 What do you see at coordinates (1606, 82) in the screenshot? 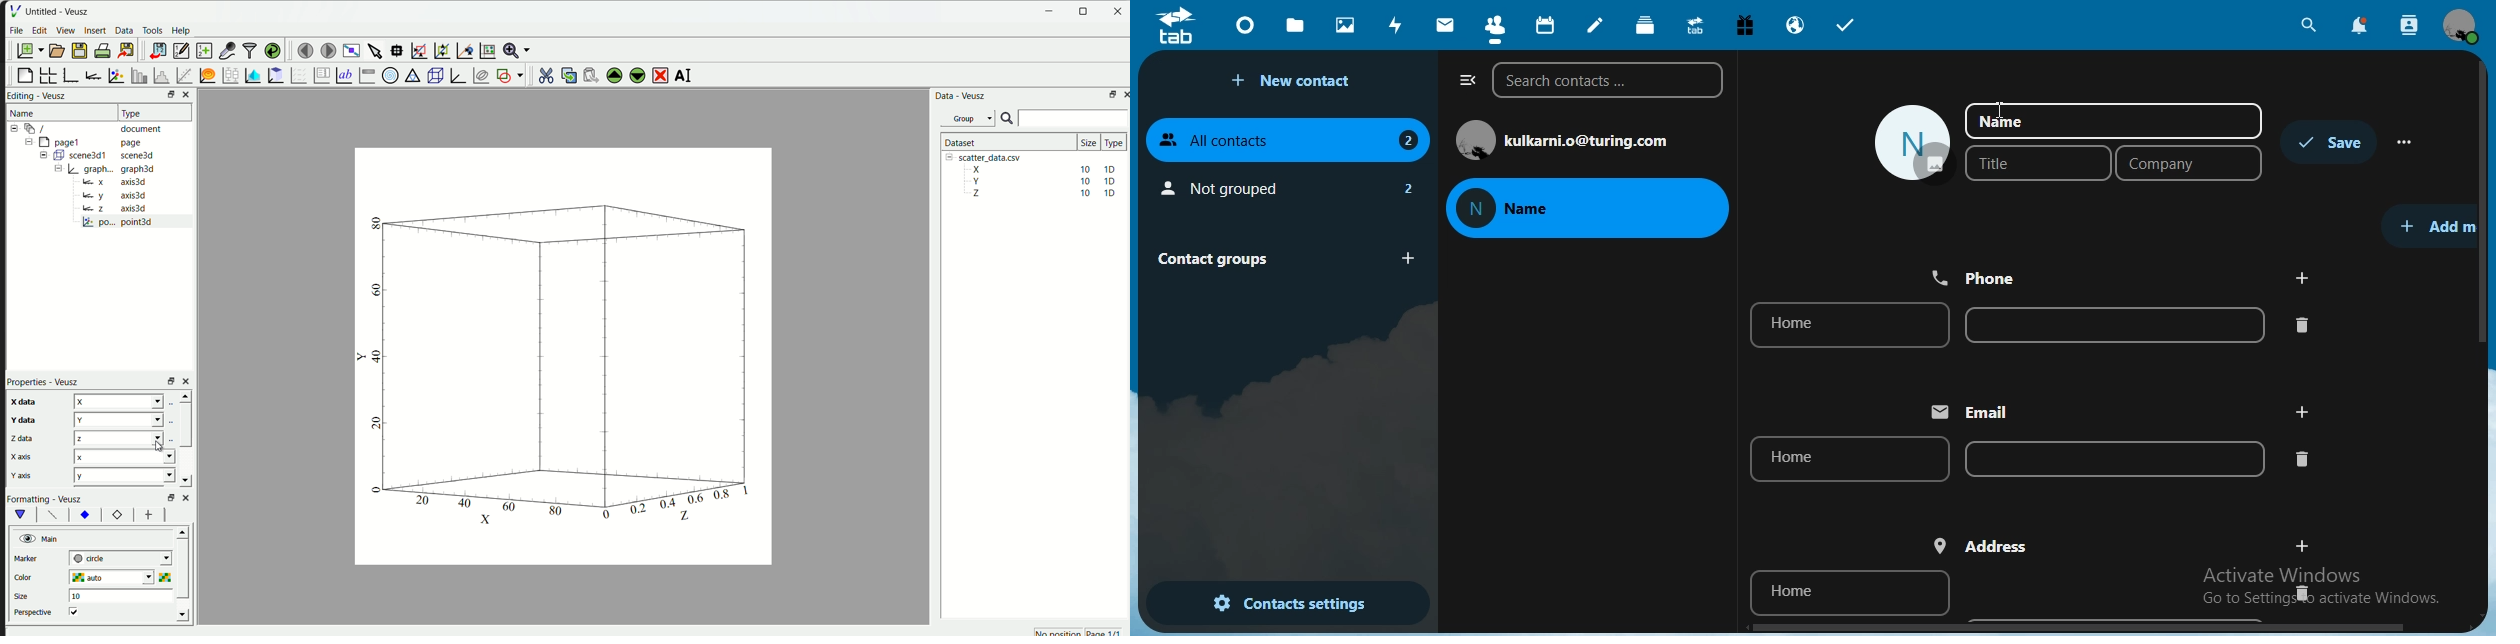
I see `search contacts` at bounding box center [1606, 82].